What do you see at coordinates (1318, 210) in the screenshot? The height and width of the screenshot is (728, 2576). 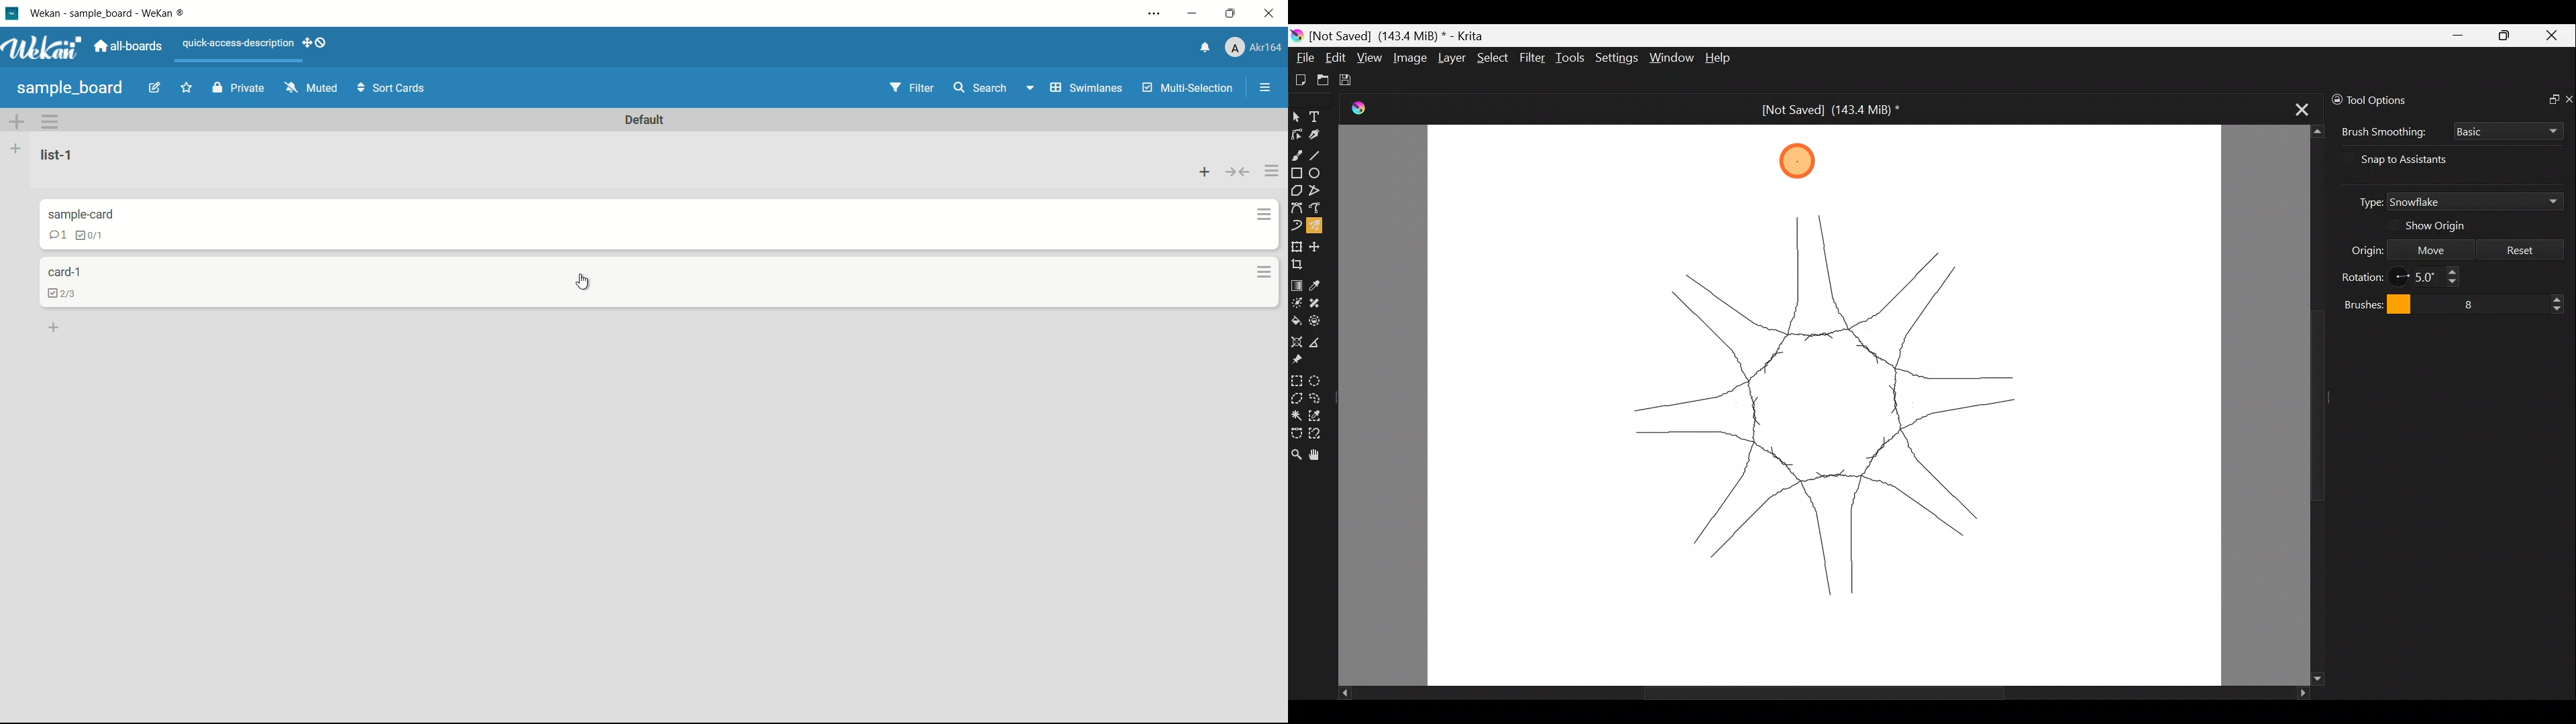 I see `Freehand path tool` at bounding box center [1318, 210].